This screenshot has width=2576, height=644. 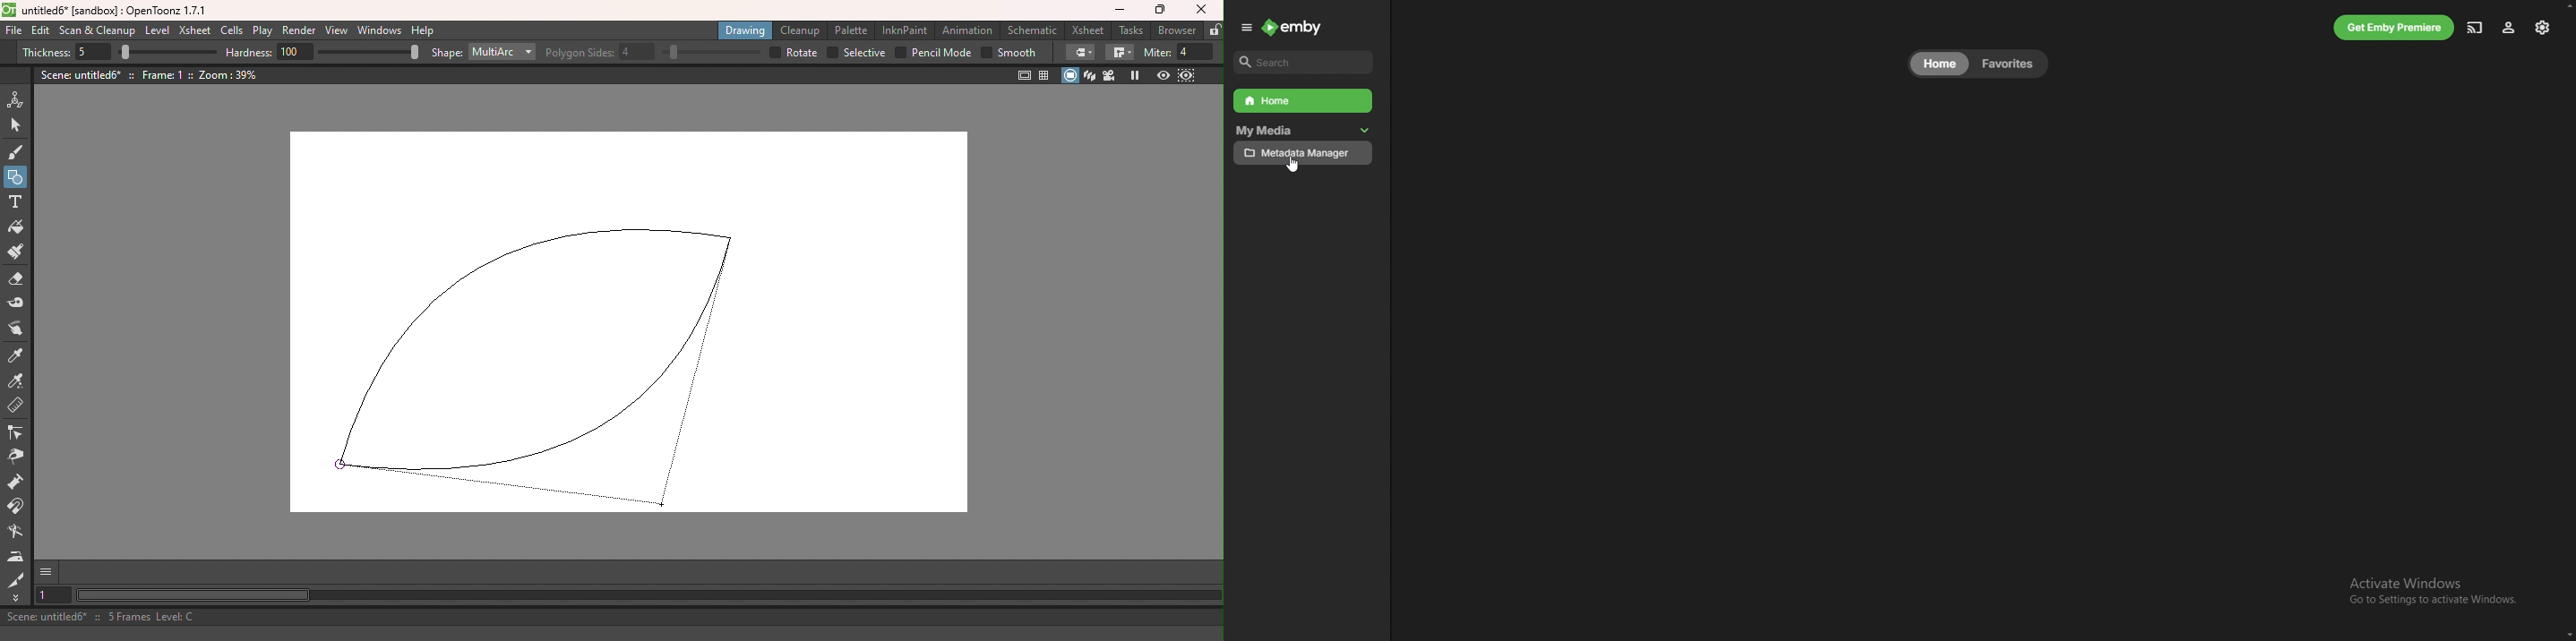 What do you see at coordinates (17, 252) in the screenshot?
I see `Paint brush` at bounding box center [17, 252].